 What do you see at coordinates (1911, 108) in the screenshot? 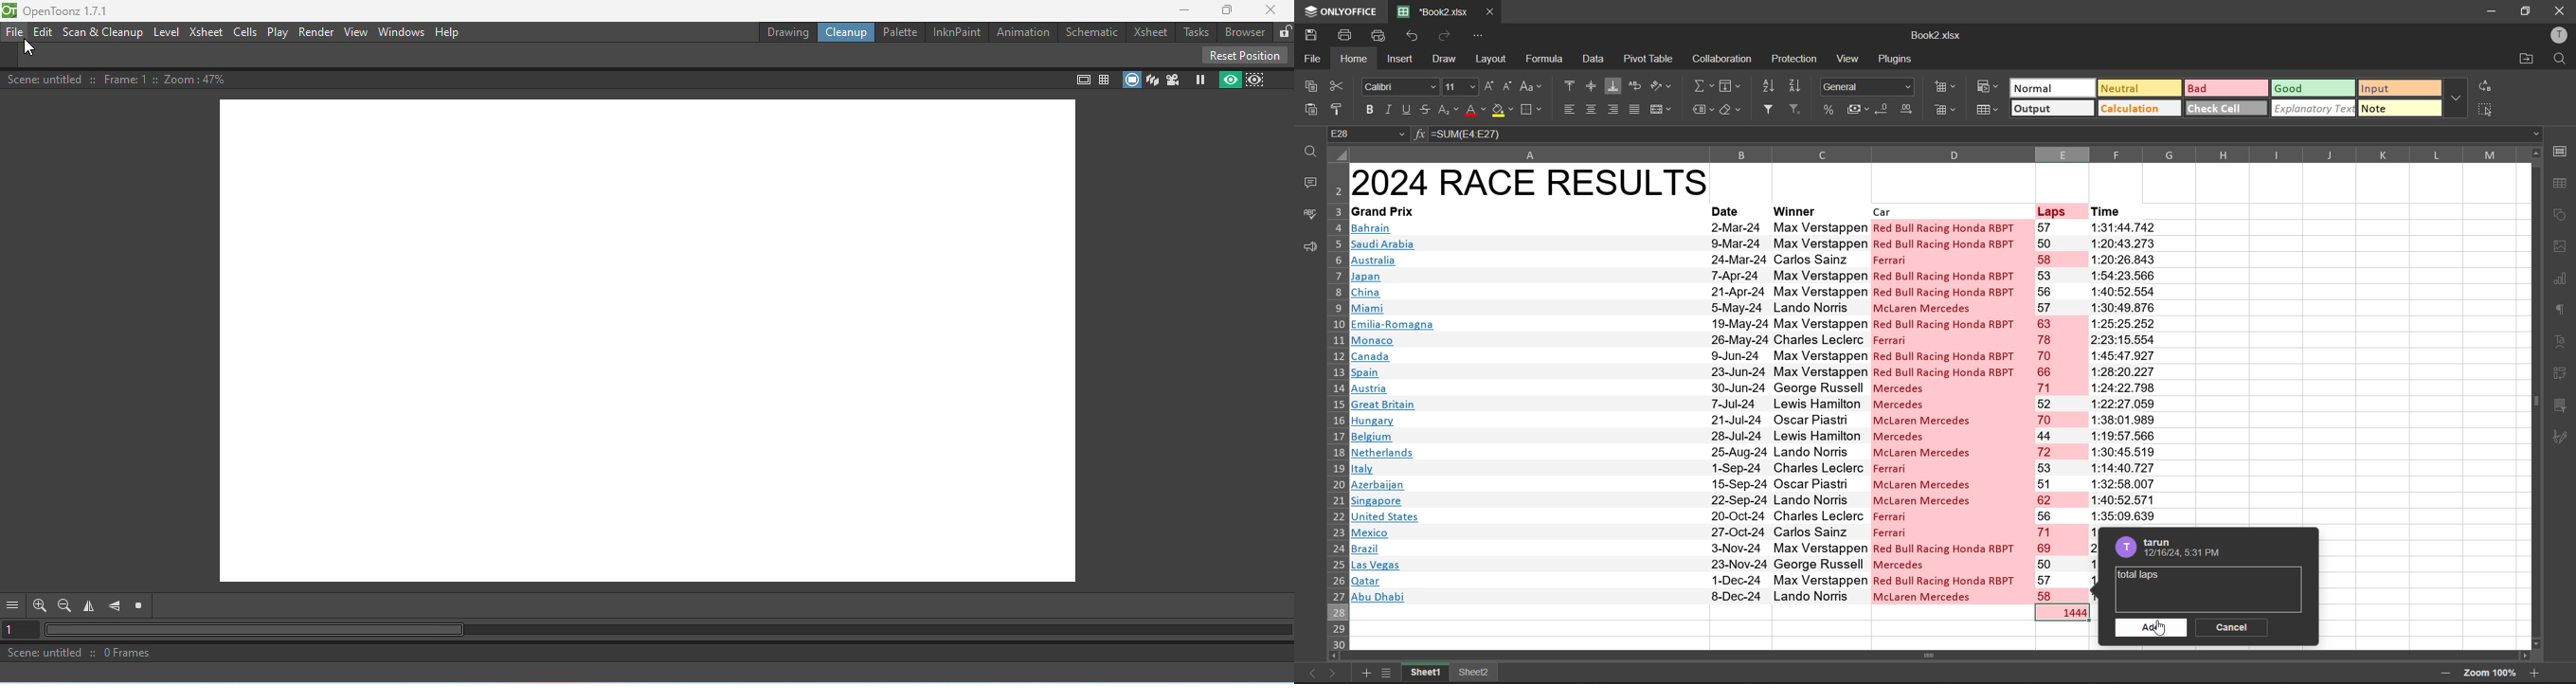
I see `increase decimal` at bounding box center [1911, 108].